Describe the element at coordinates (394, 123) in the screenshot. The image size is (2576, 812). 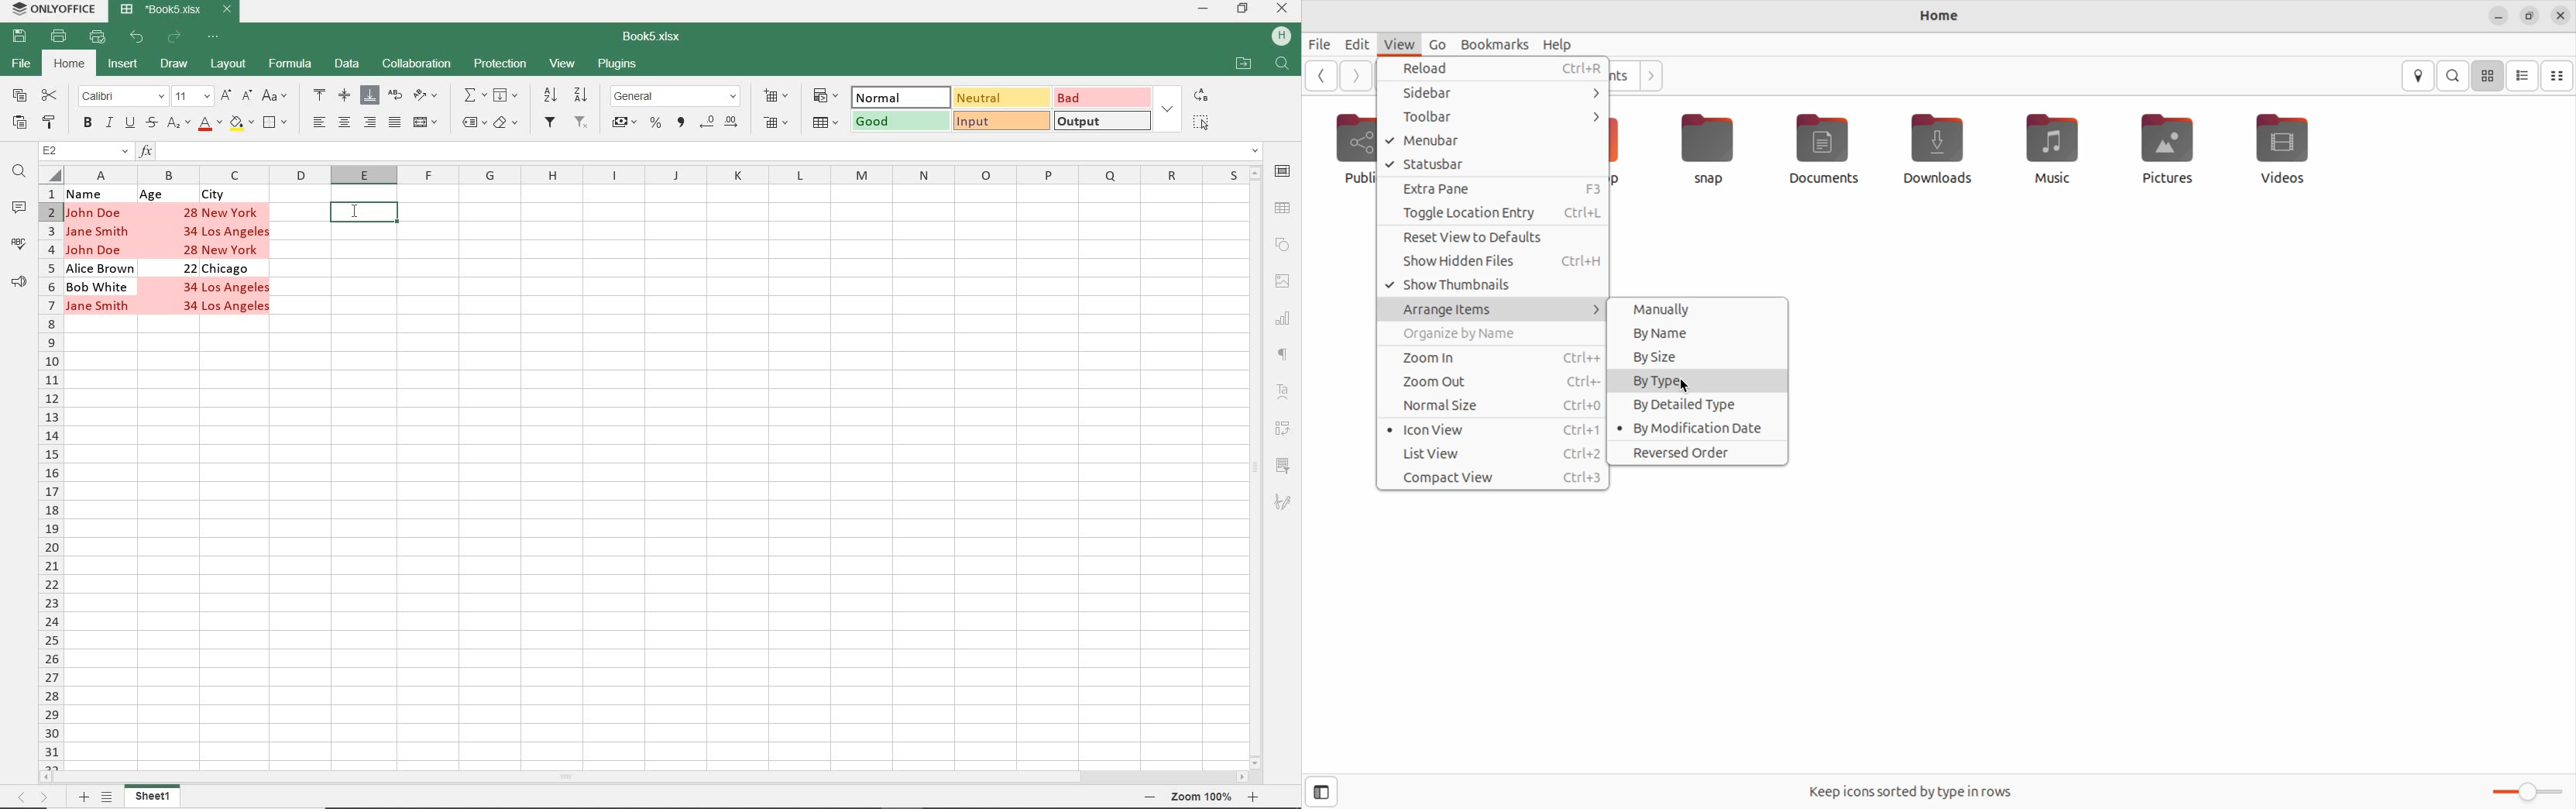
I see `JUSTIFIED` at that location.